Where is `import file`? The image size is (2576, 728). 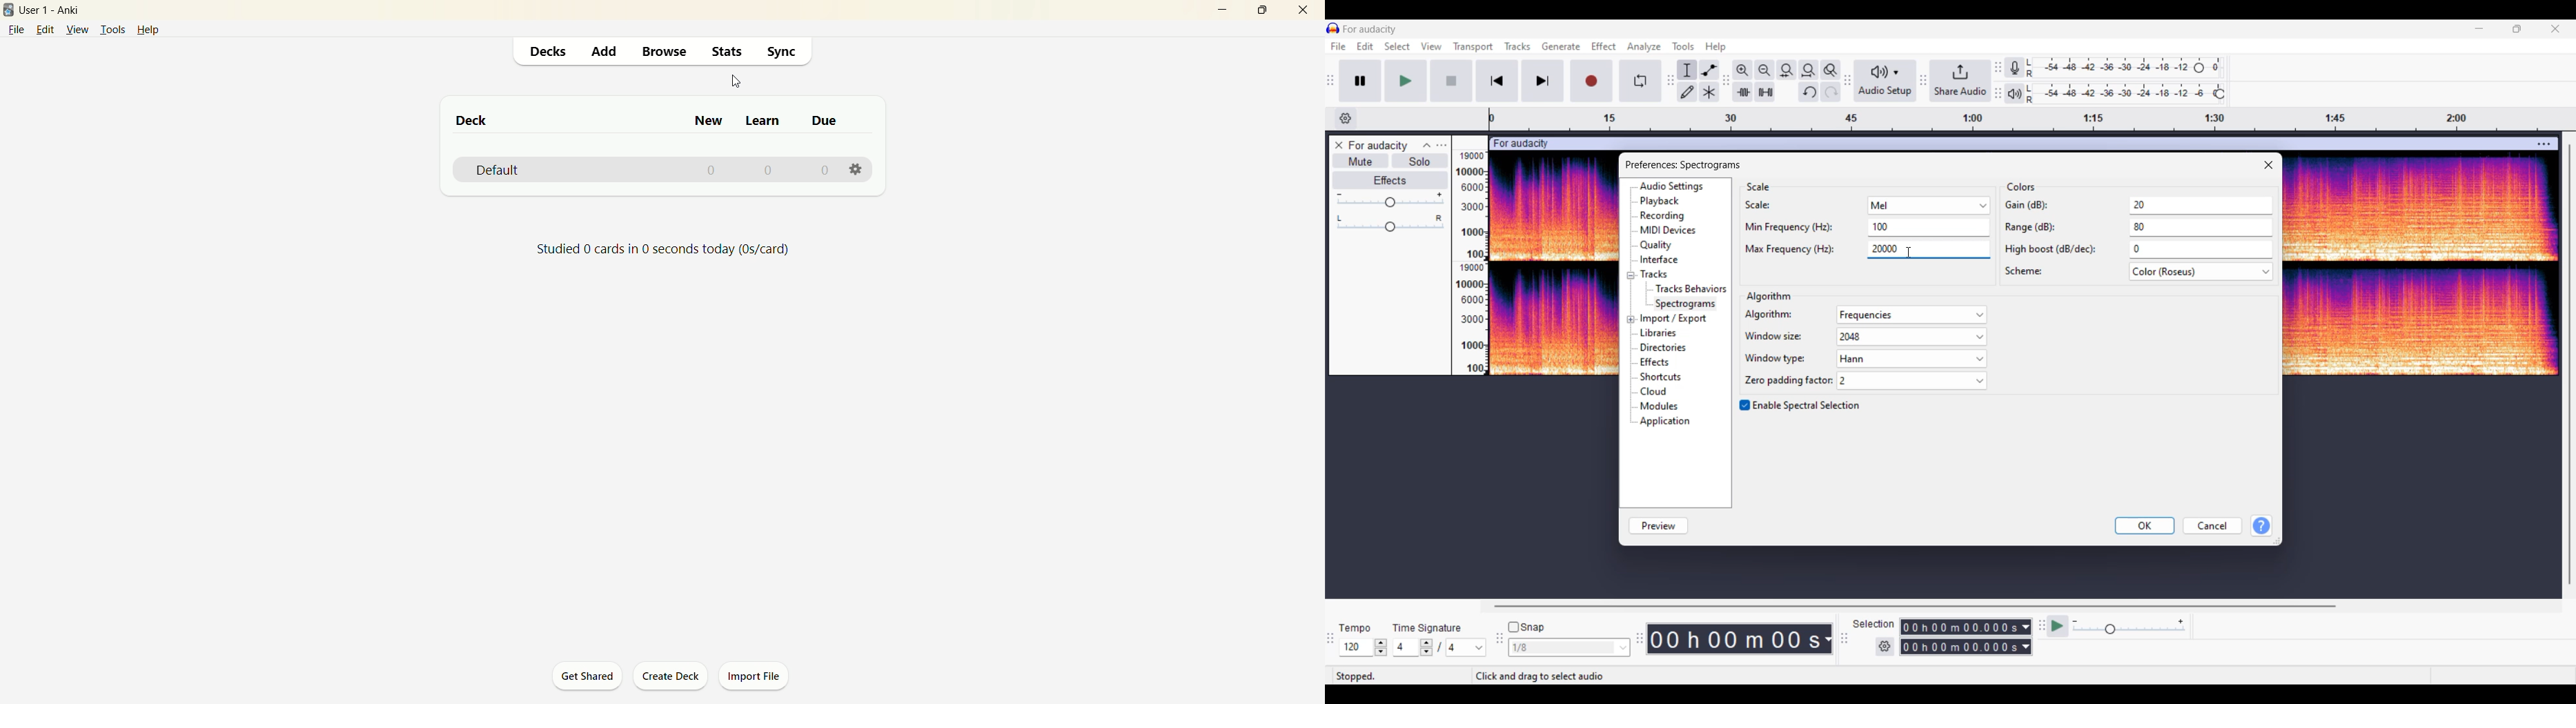 import file is located at coordinates (756, 676).